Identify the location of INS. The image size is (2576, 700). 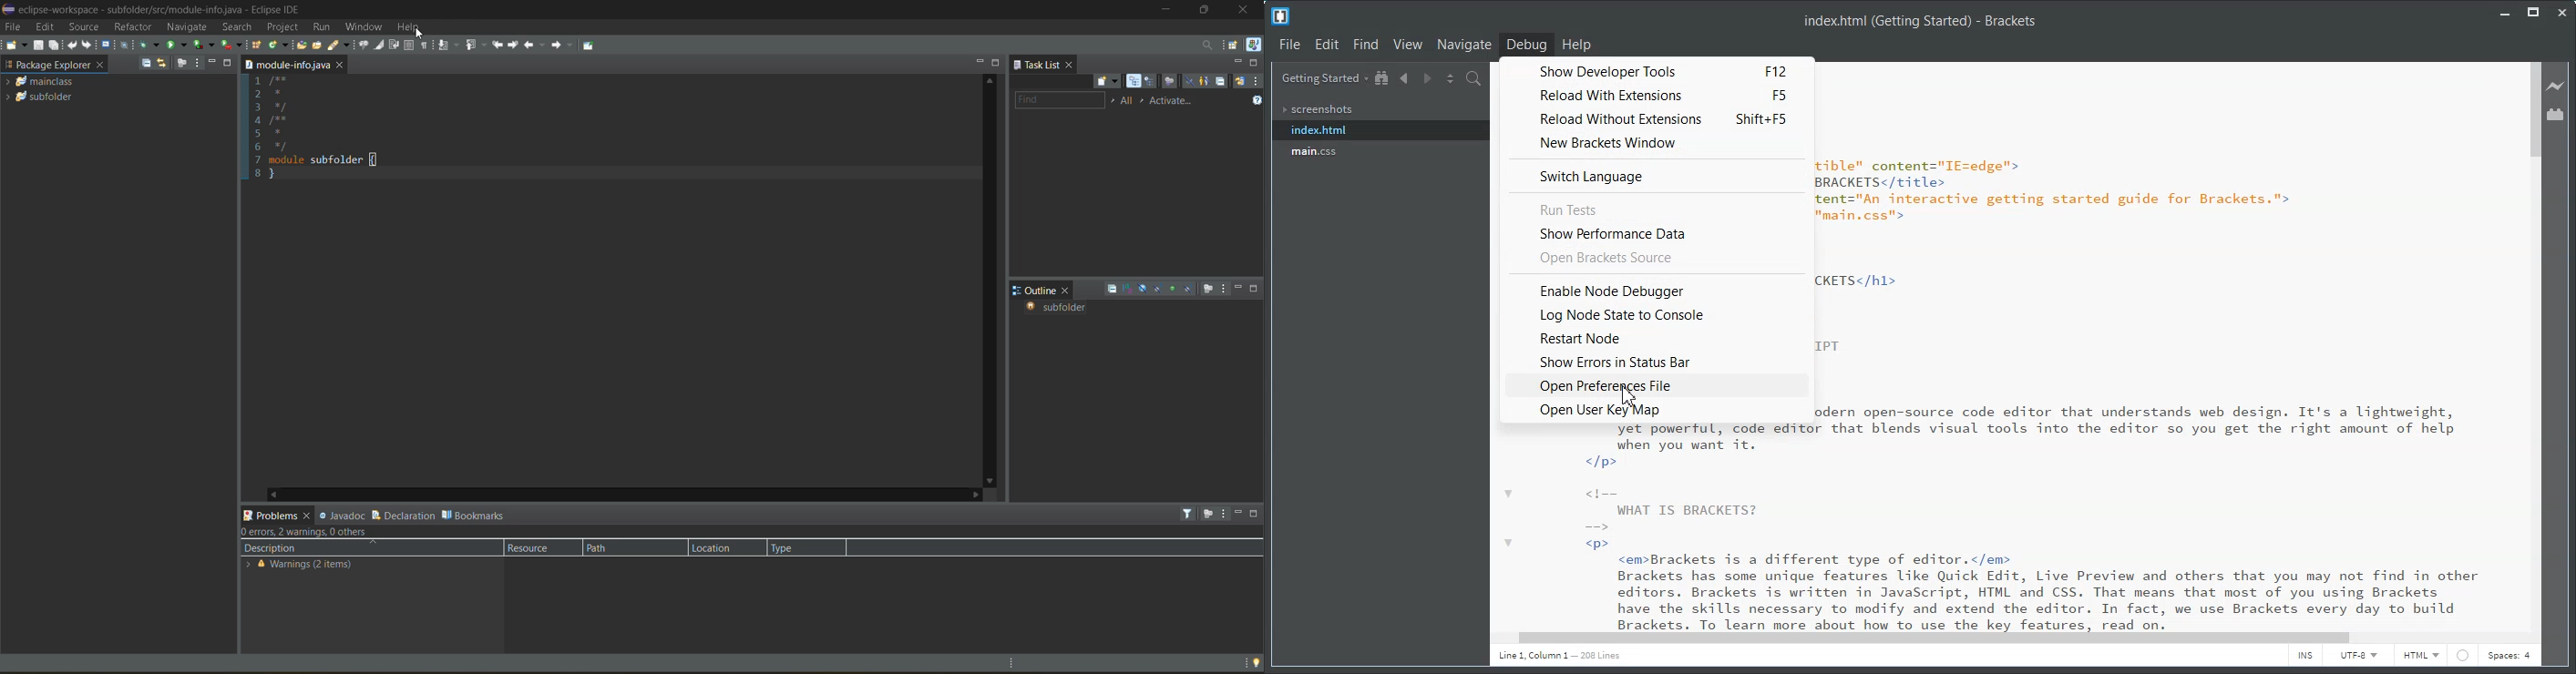
(2305, 657).